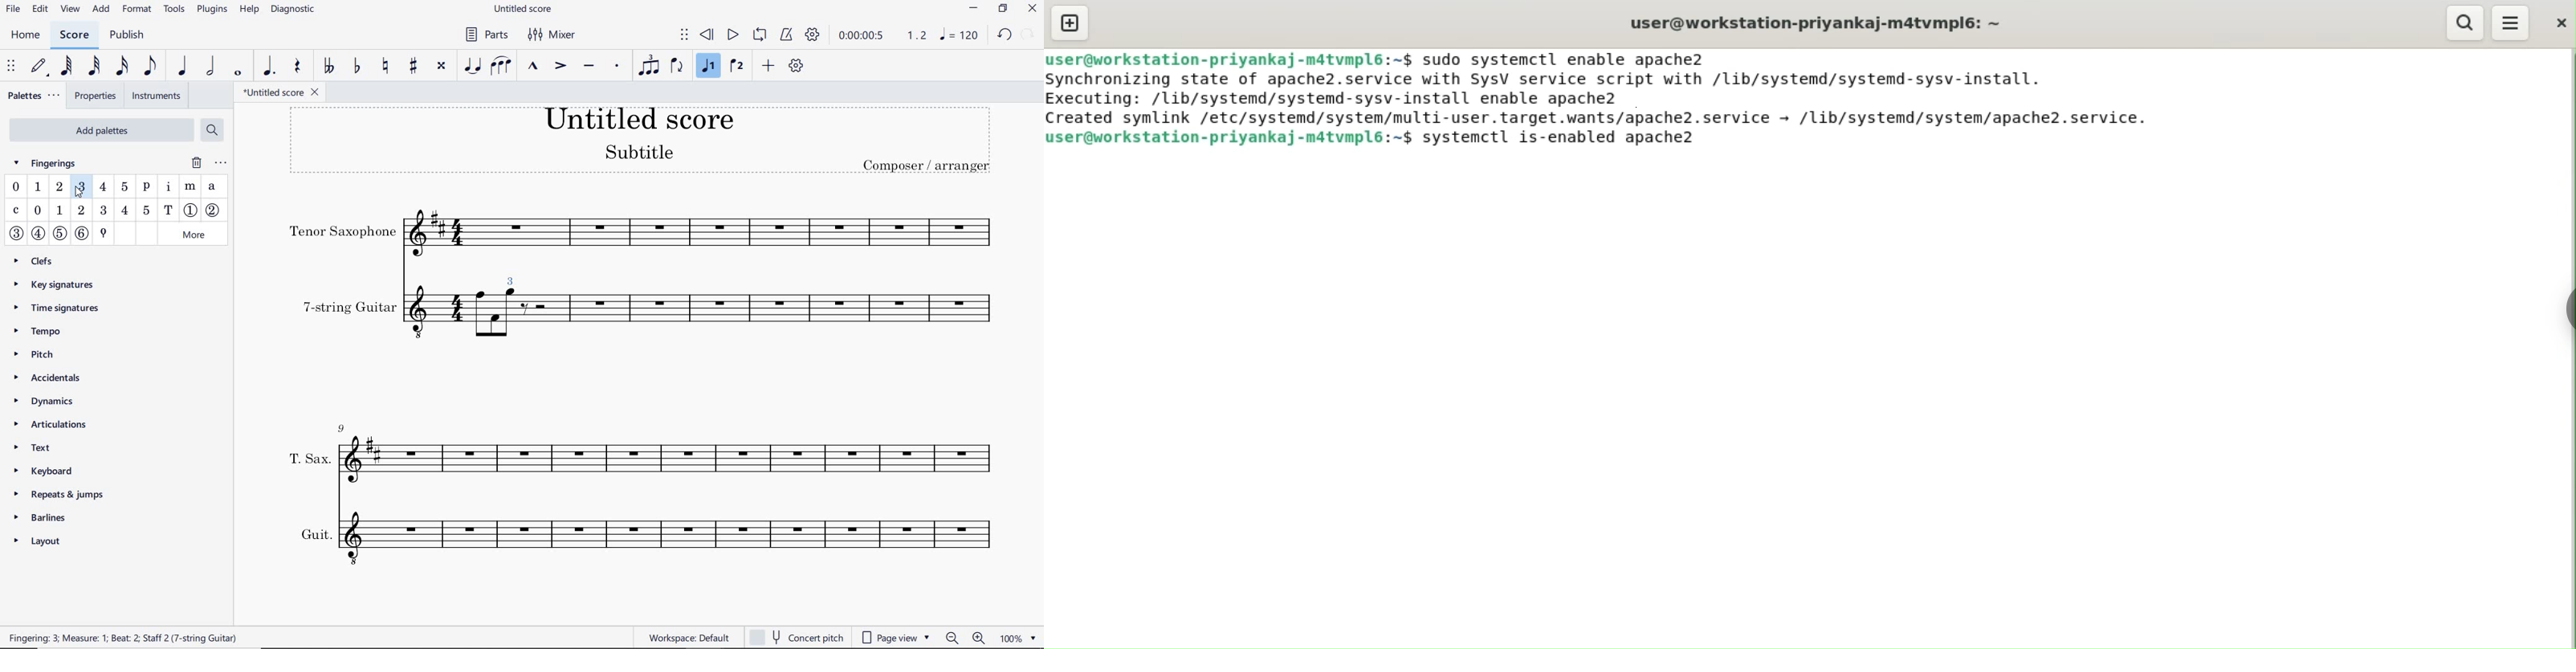  Describe the element at coordinates (551, 34) in the screenshot. I see `MIXER` at that location.